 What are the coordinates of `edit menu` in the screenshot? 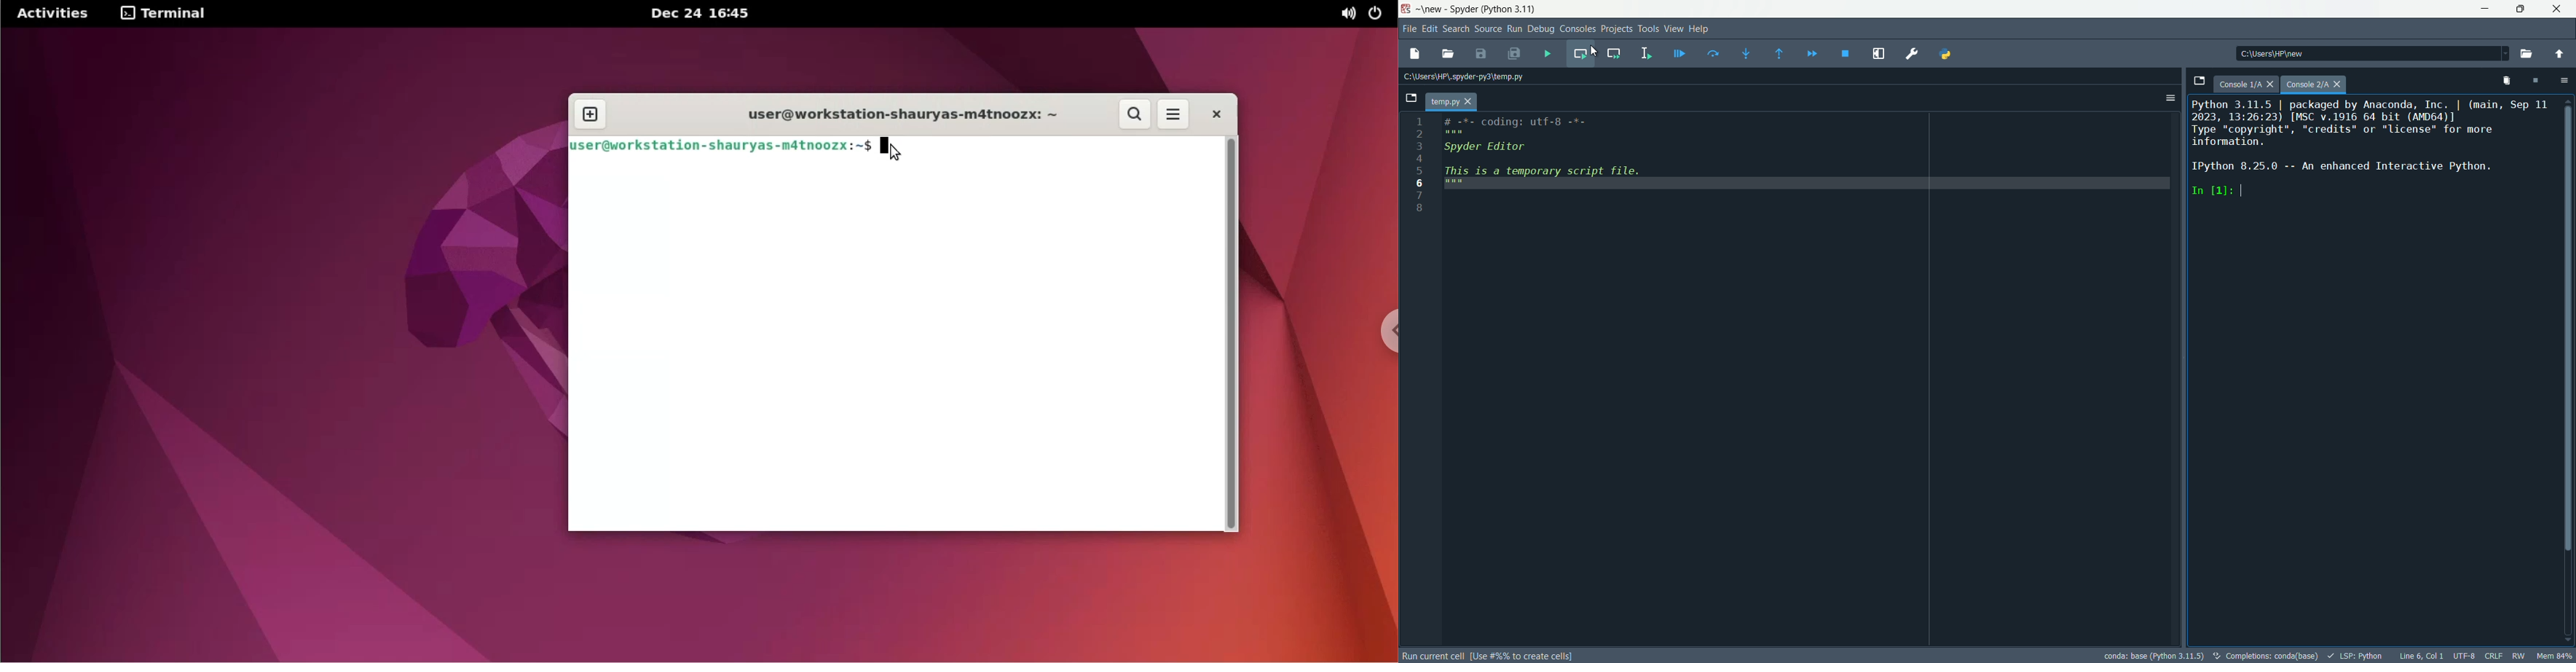 It's located at (1430, 28).